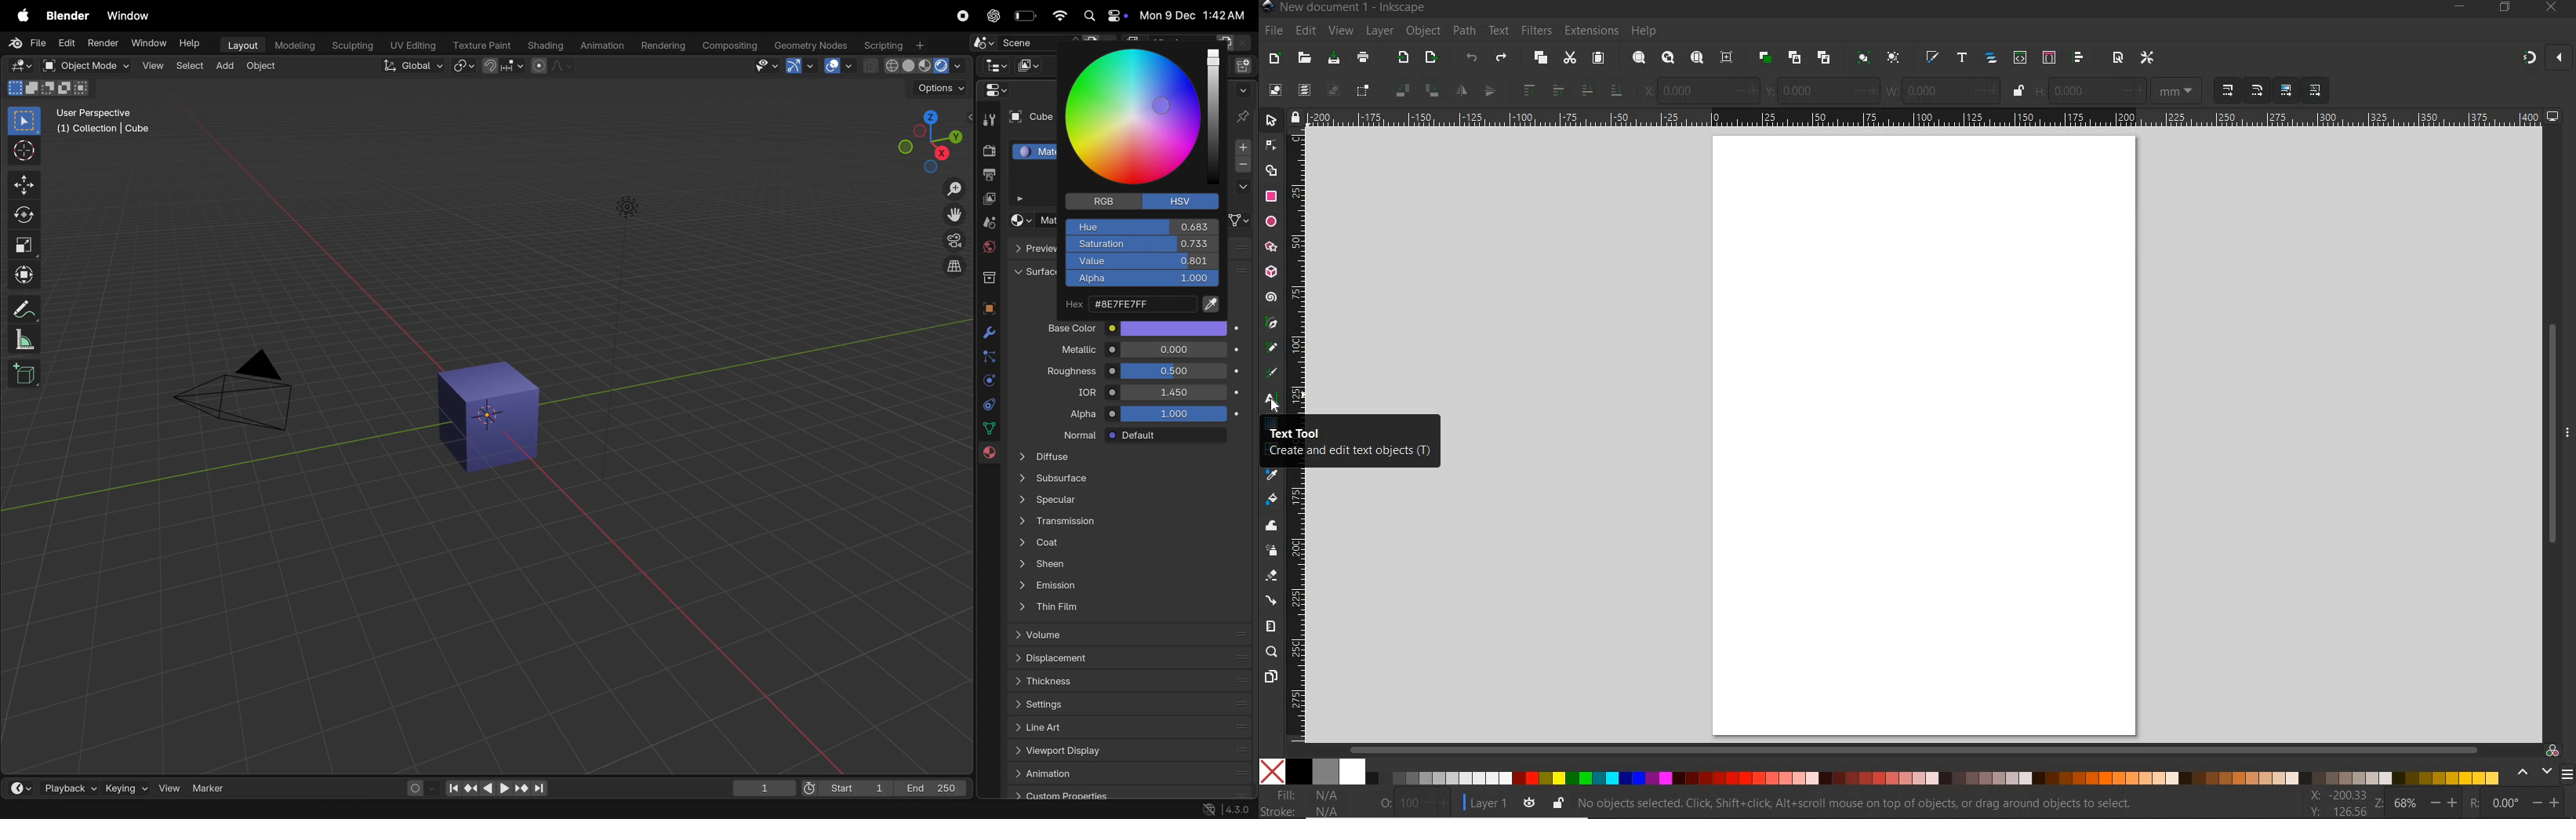 The height and width of the screenshot is (840, 2576). Describe the element at coordinates (1528, 89) in the screenshot. I see `raise selection` at that location.